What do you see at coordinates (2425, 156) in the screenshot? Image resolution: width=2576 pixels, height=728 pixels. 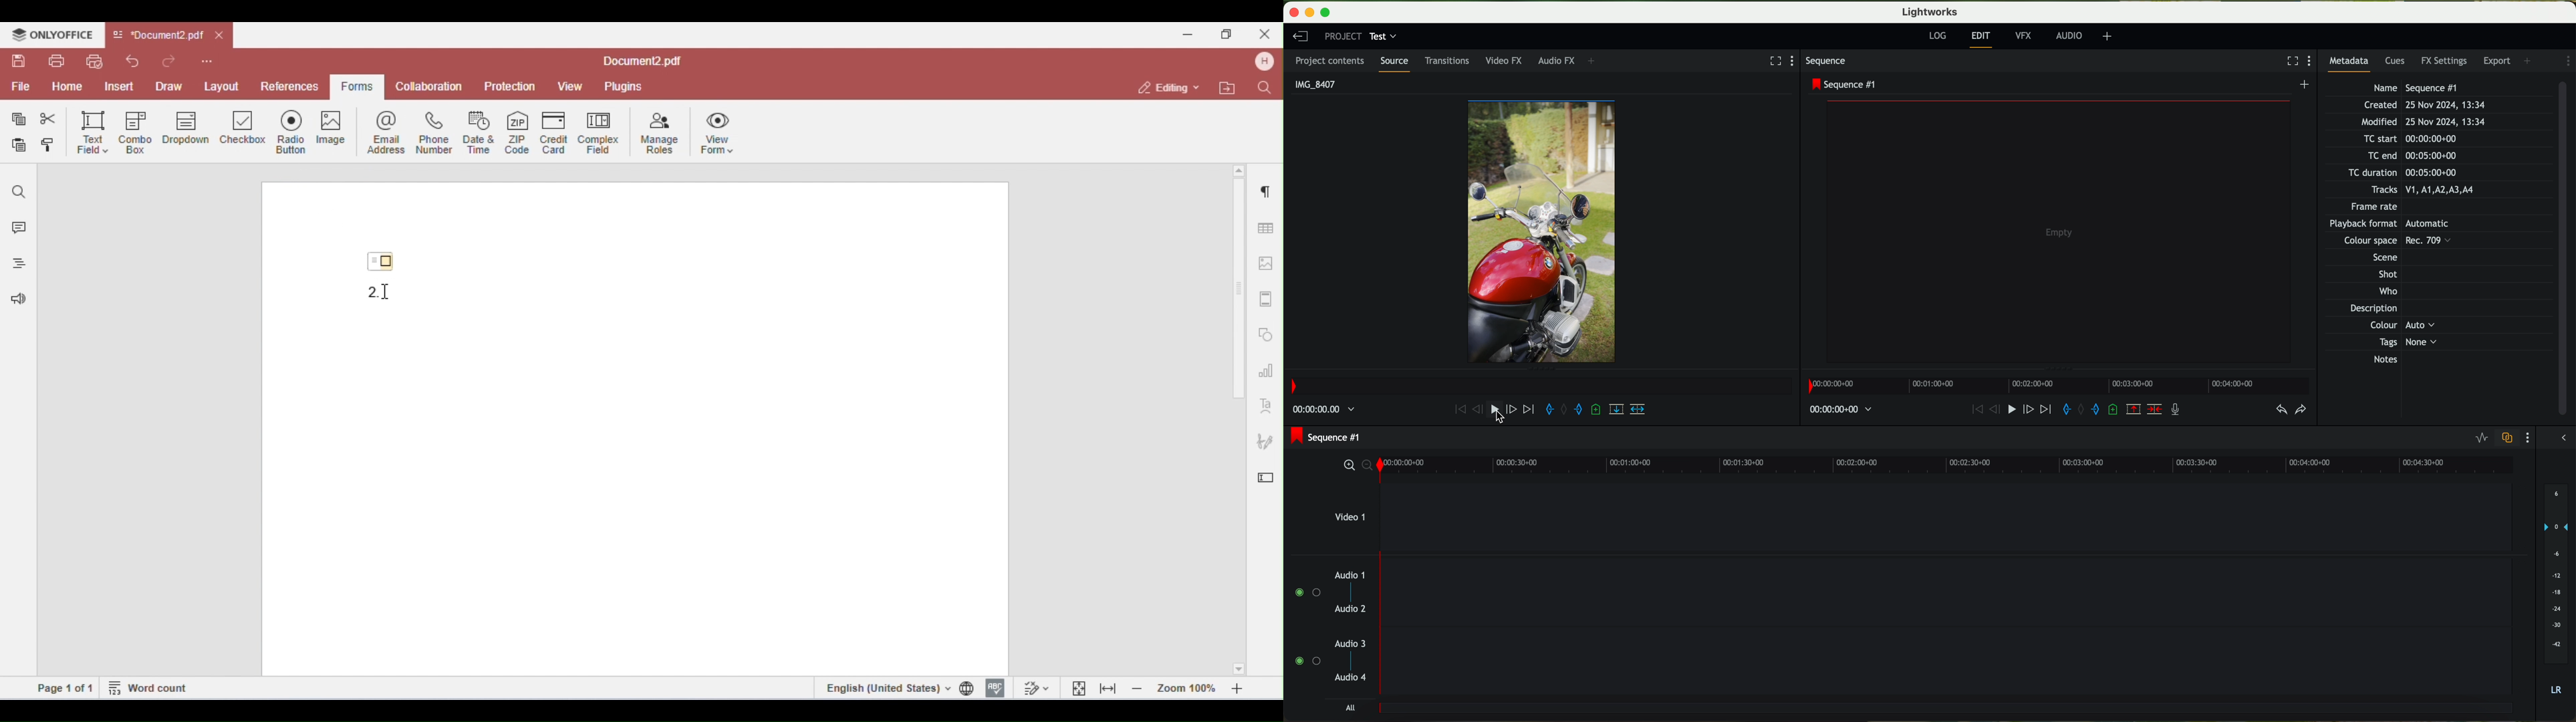 I see `TC end` at bounding box center [2425, 156].